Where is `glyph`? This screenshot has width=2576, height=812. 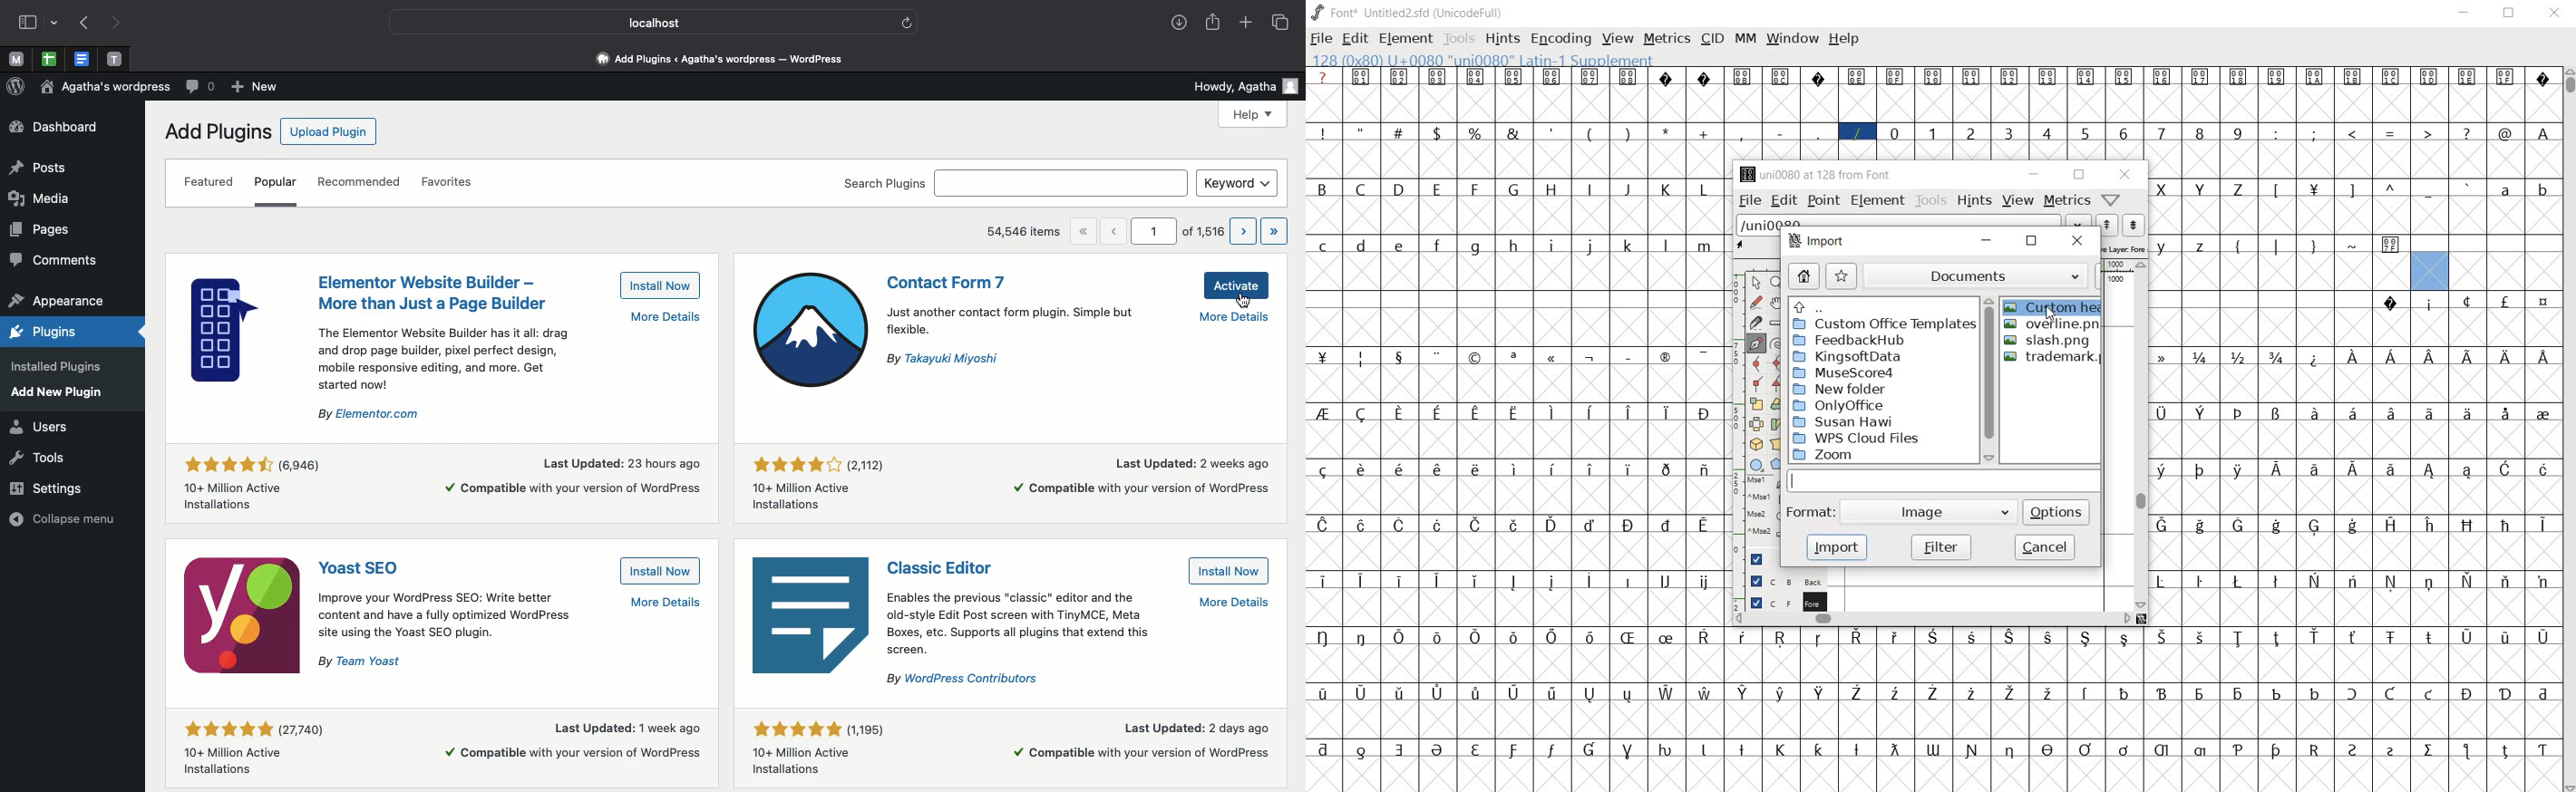
glyph is located at coordinates (2315, 636).